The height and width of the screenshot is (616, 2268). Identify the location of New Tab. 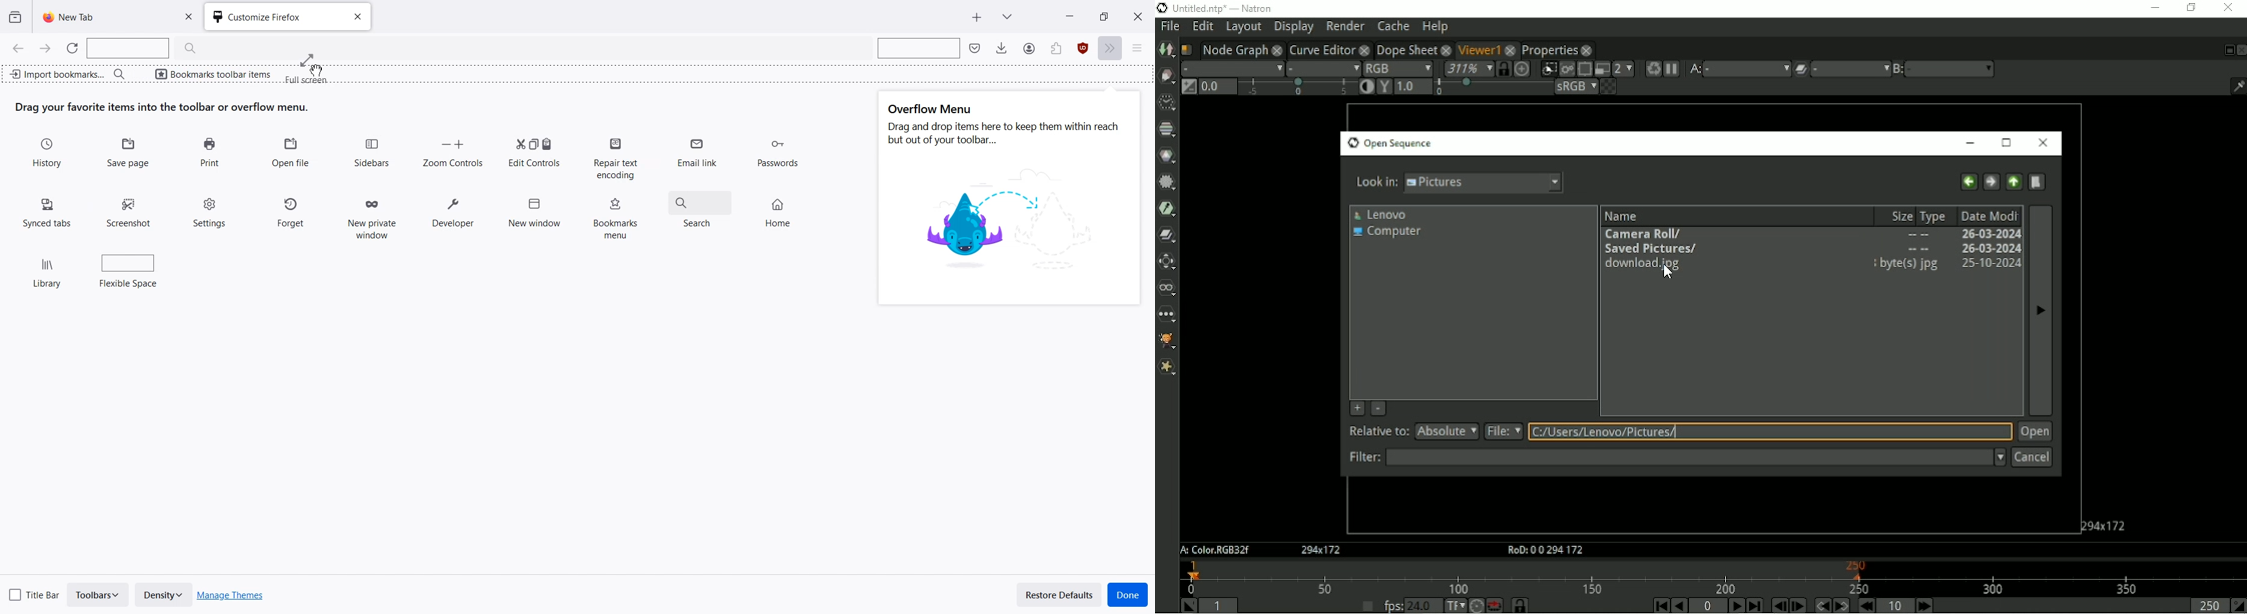
(978, 17).